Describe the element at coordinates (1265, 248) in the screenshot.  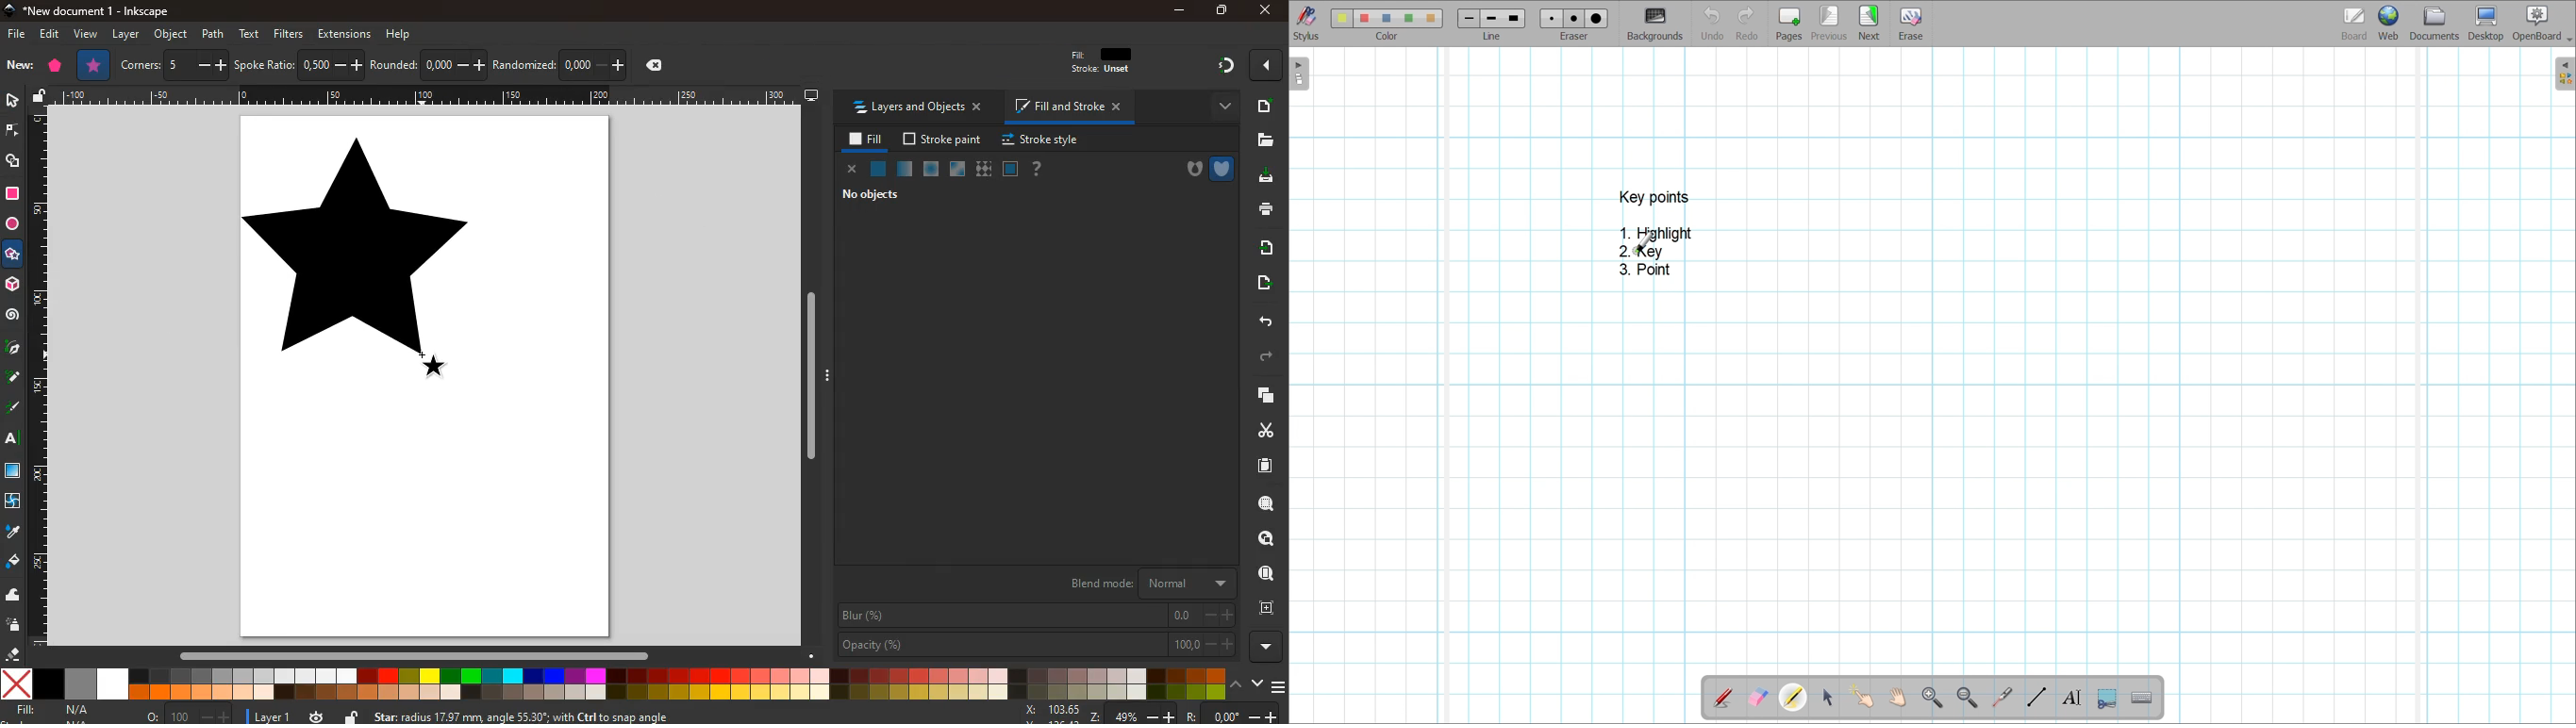
I see `send` at that location.